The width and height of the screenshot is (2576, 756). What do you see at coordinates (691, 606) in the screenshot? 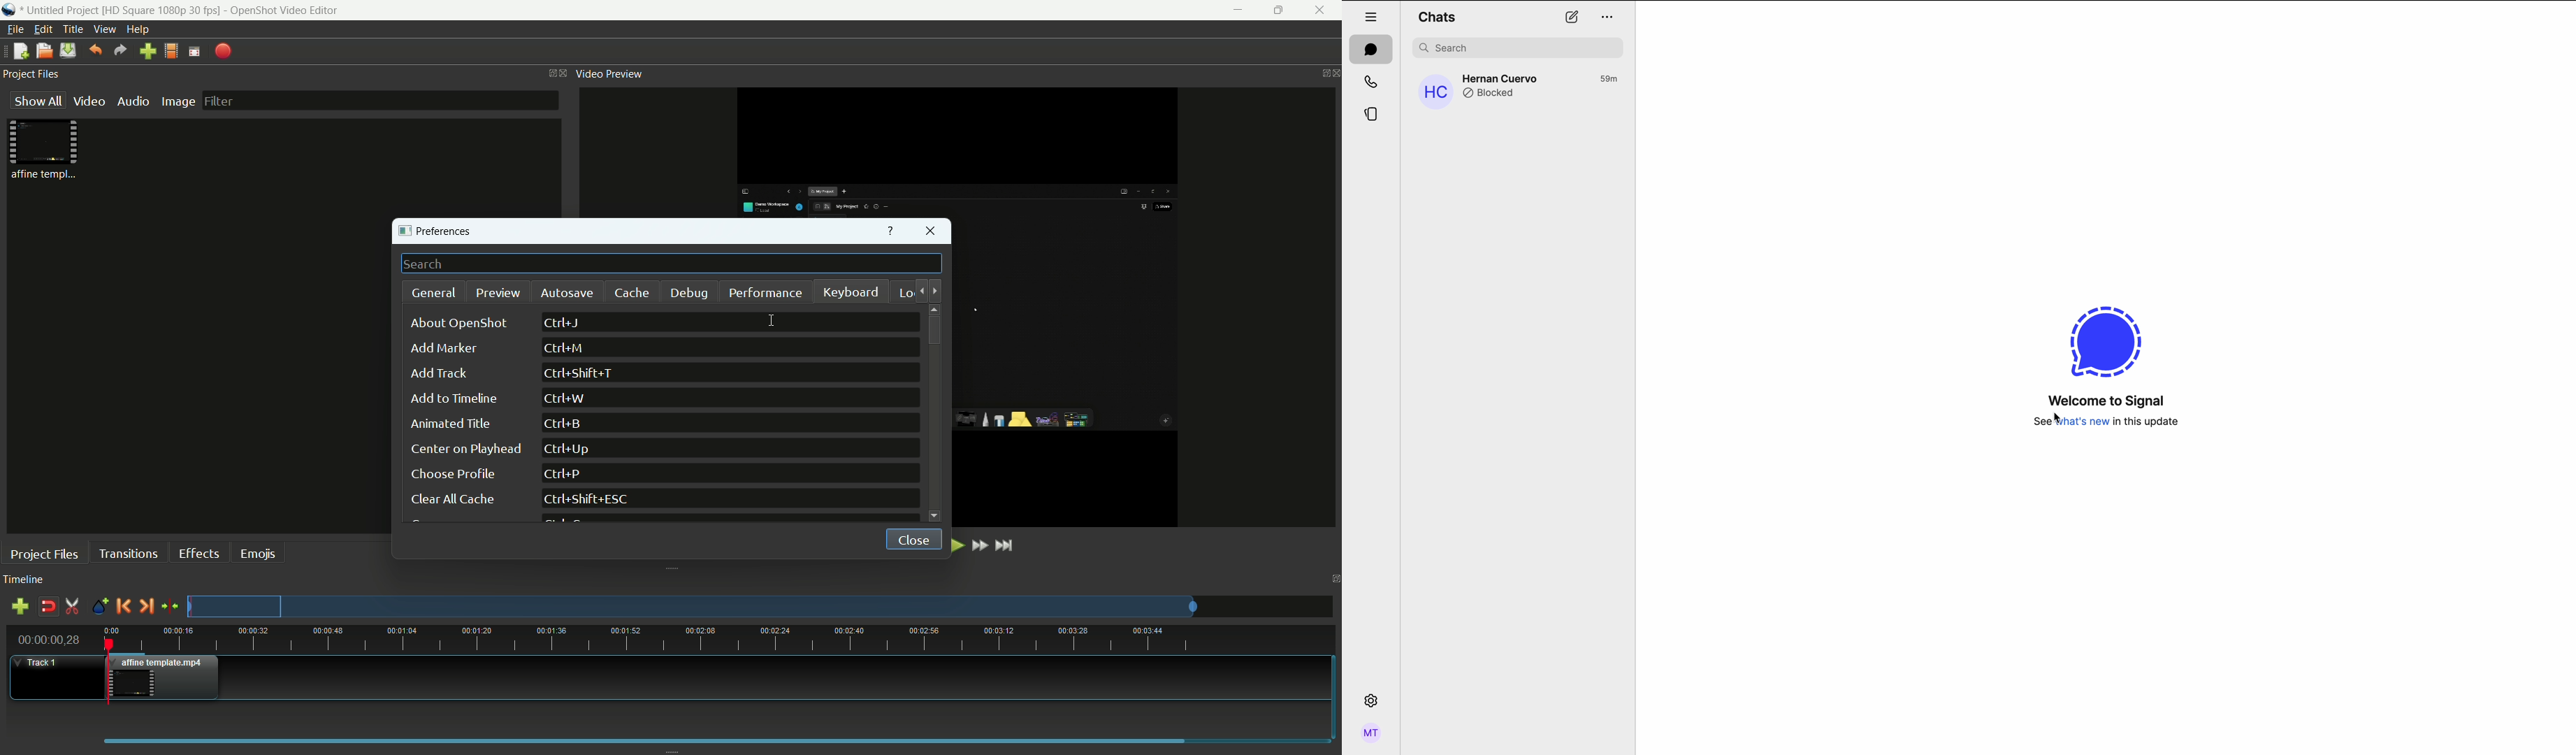
I see `preview track` at bounding box center [691, 606].